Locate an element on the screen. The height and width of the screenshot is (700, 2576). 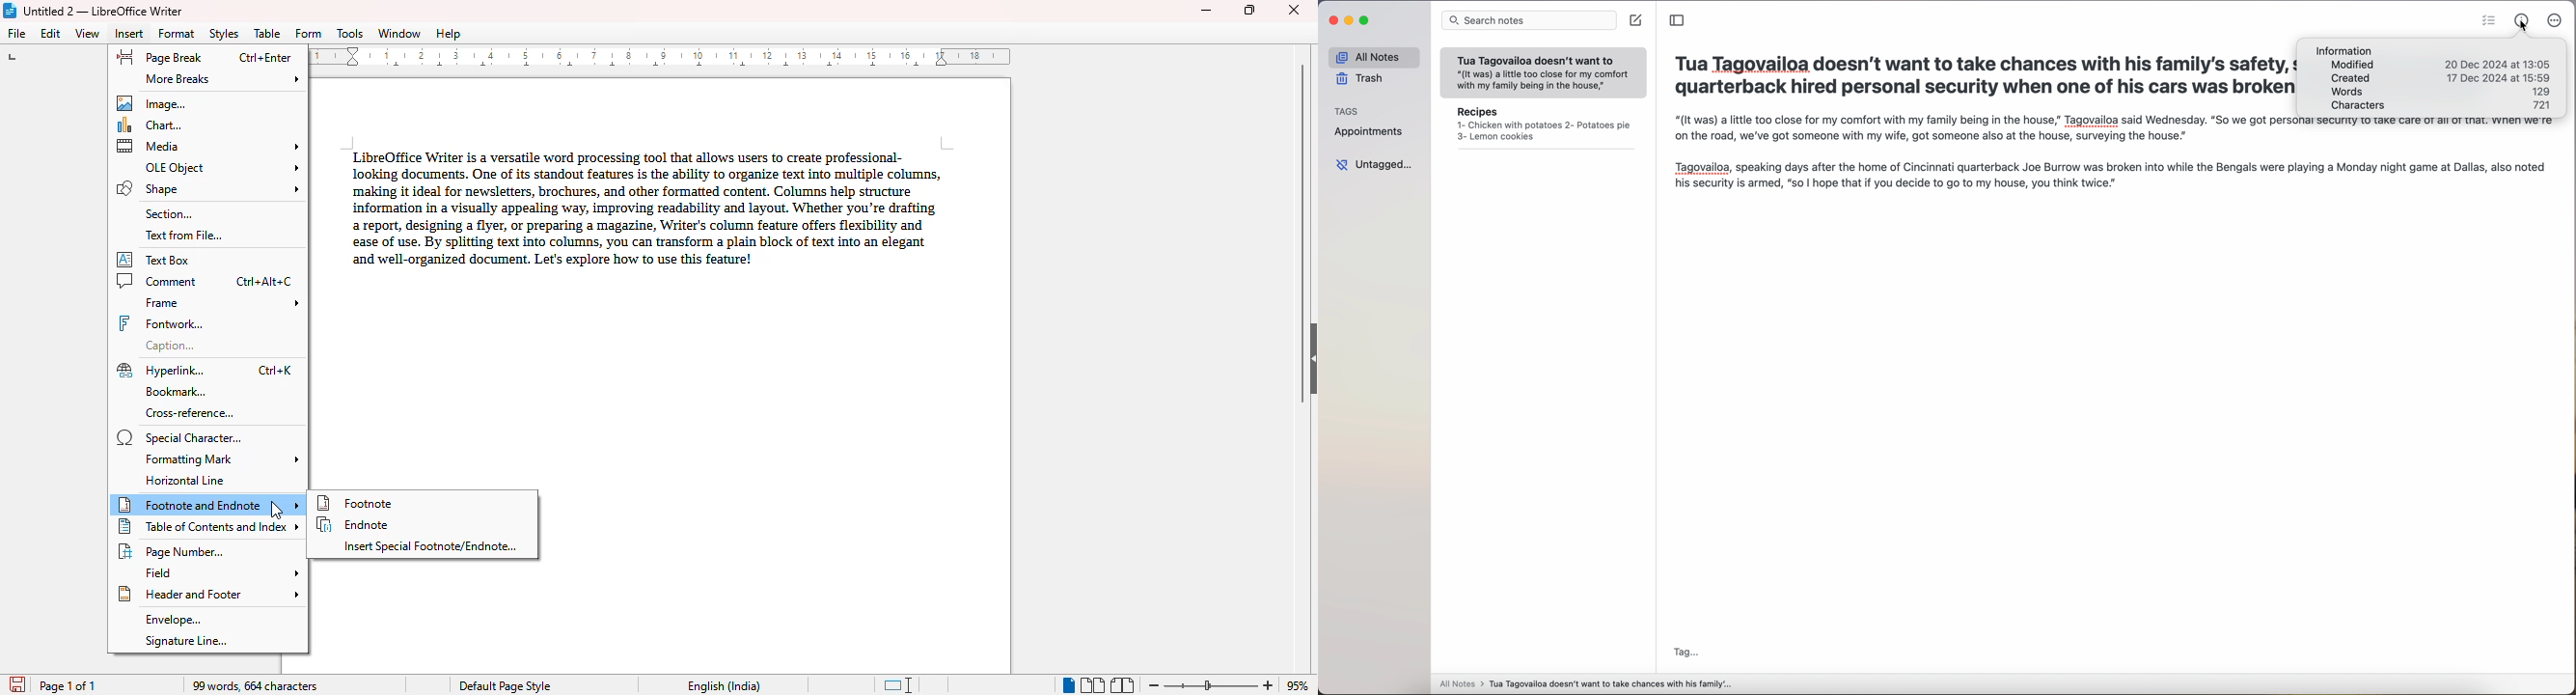
appointments is located at coordinates (1368, 133).